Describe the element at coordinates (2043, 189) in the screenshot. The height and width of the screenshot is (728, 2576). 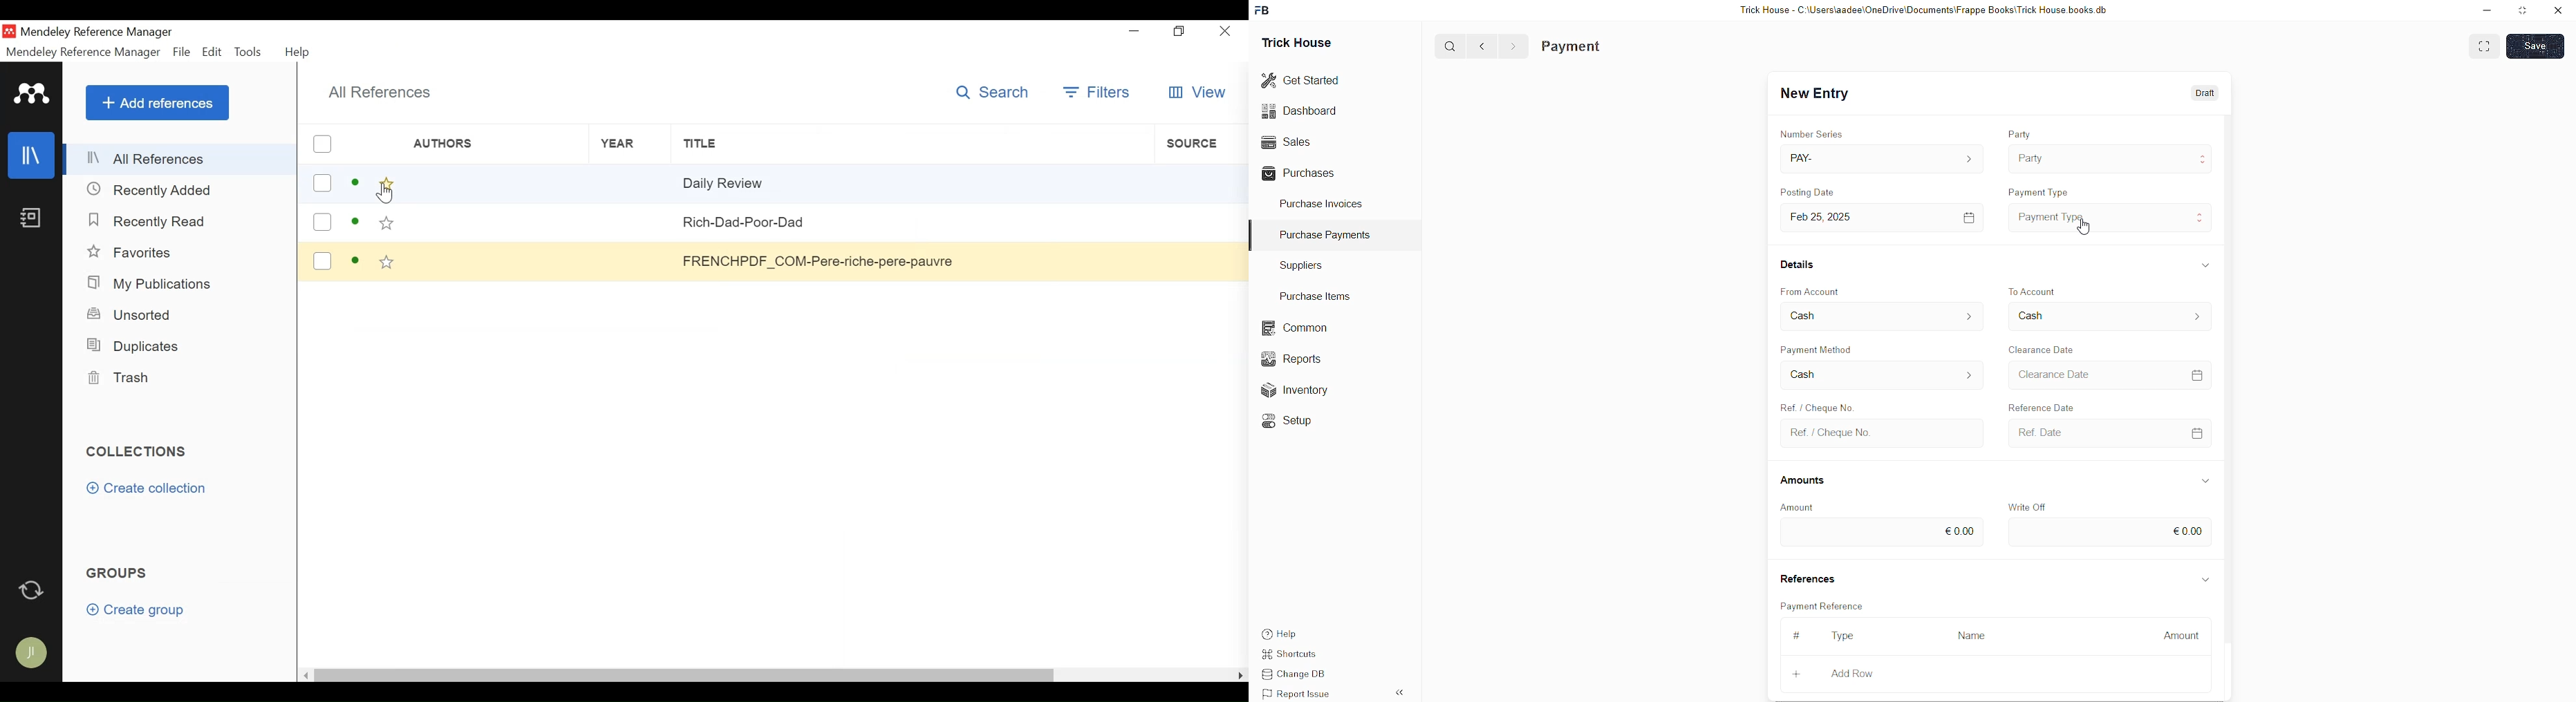
I see `Payment Type` at that location.